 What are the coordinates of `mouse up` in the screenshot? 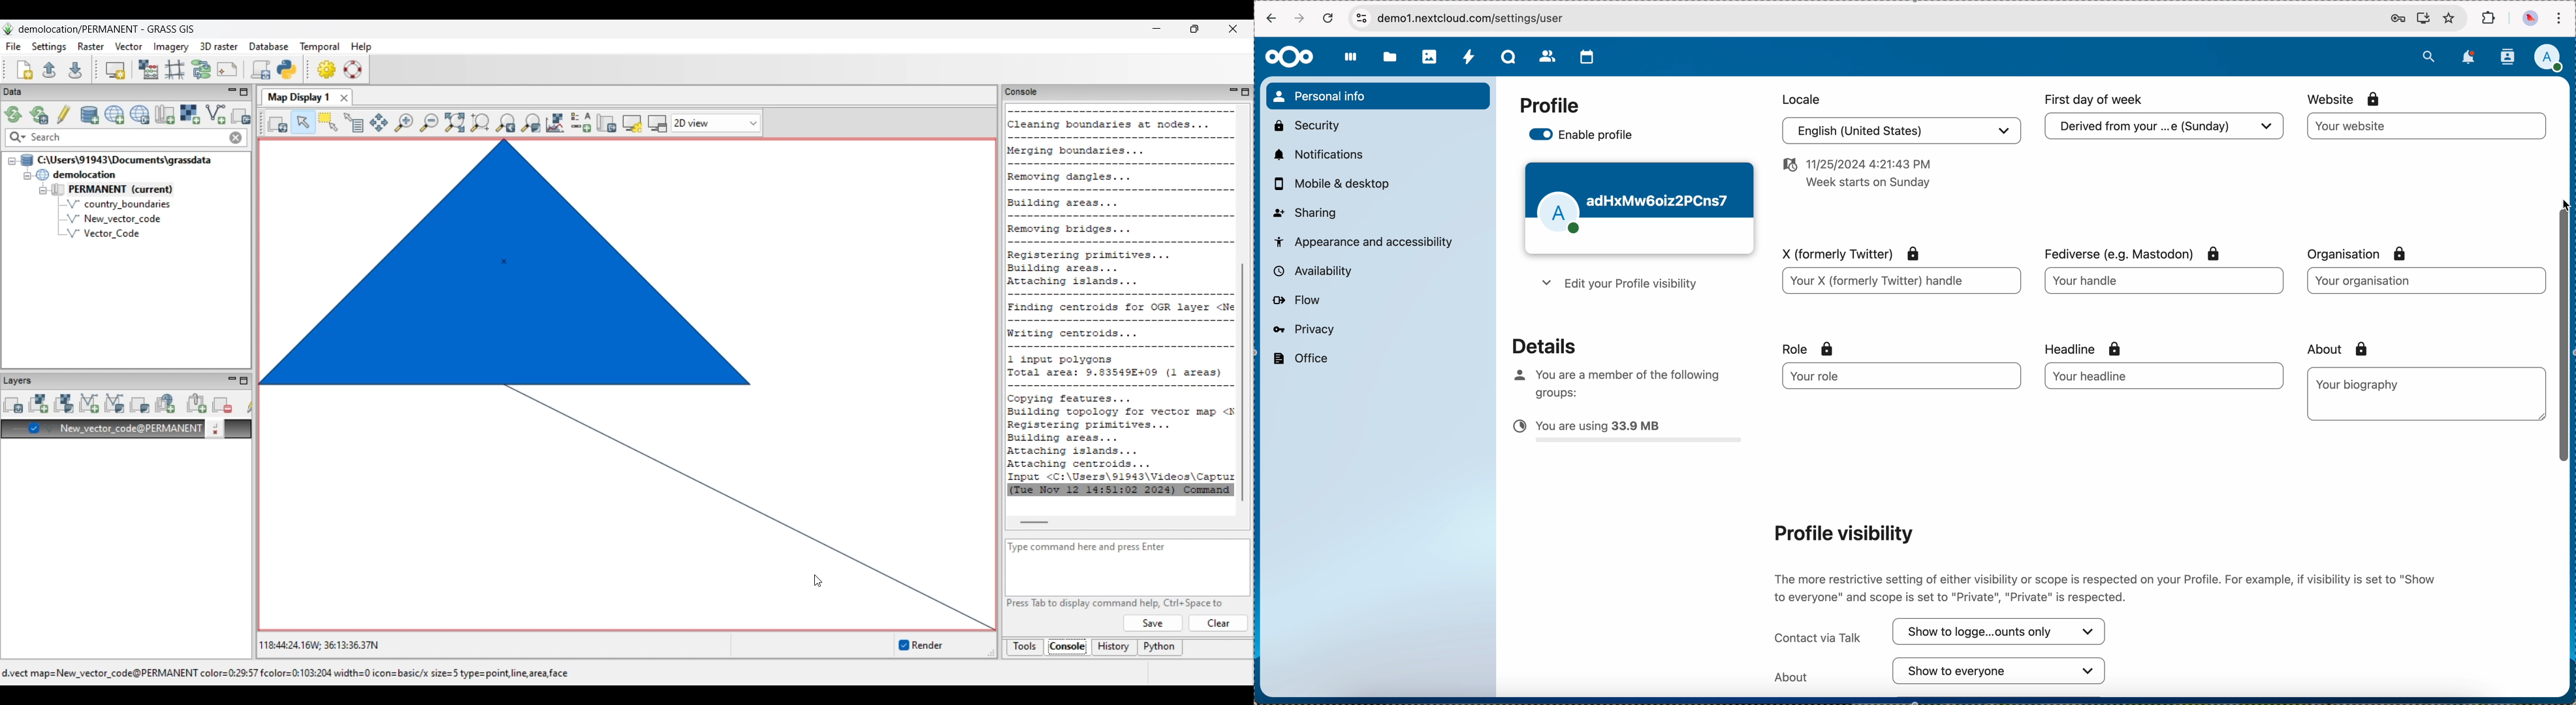 It's located at (2566, 205).